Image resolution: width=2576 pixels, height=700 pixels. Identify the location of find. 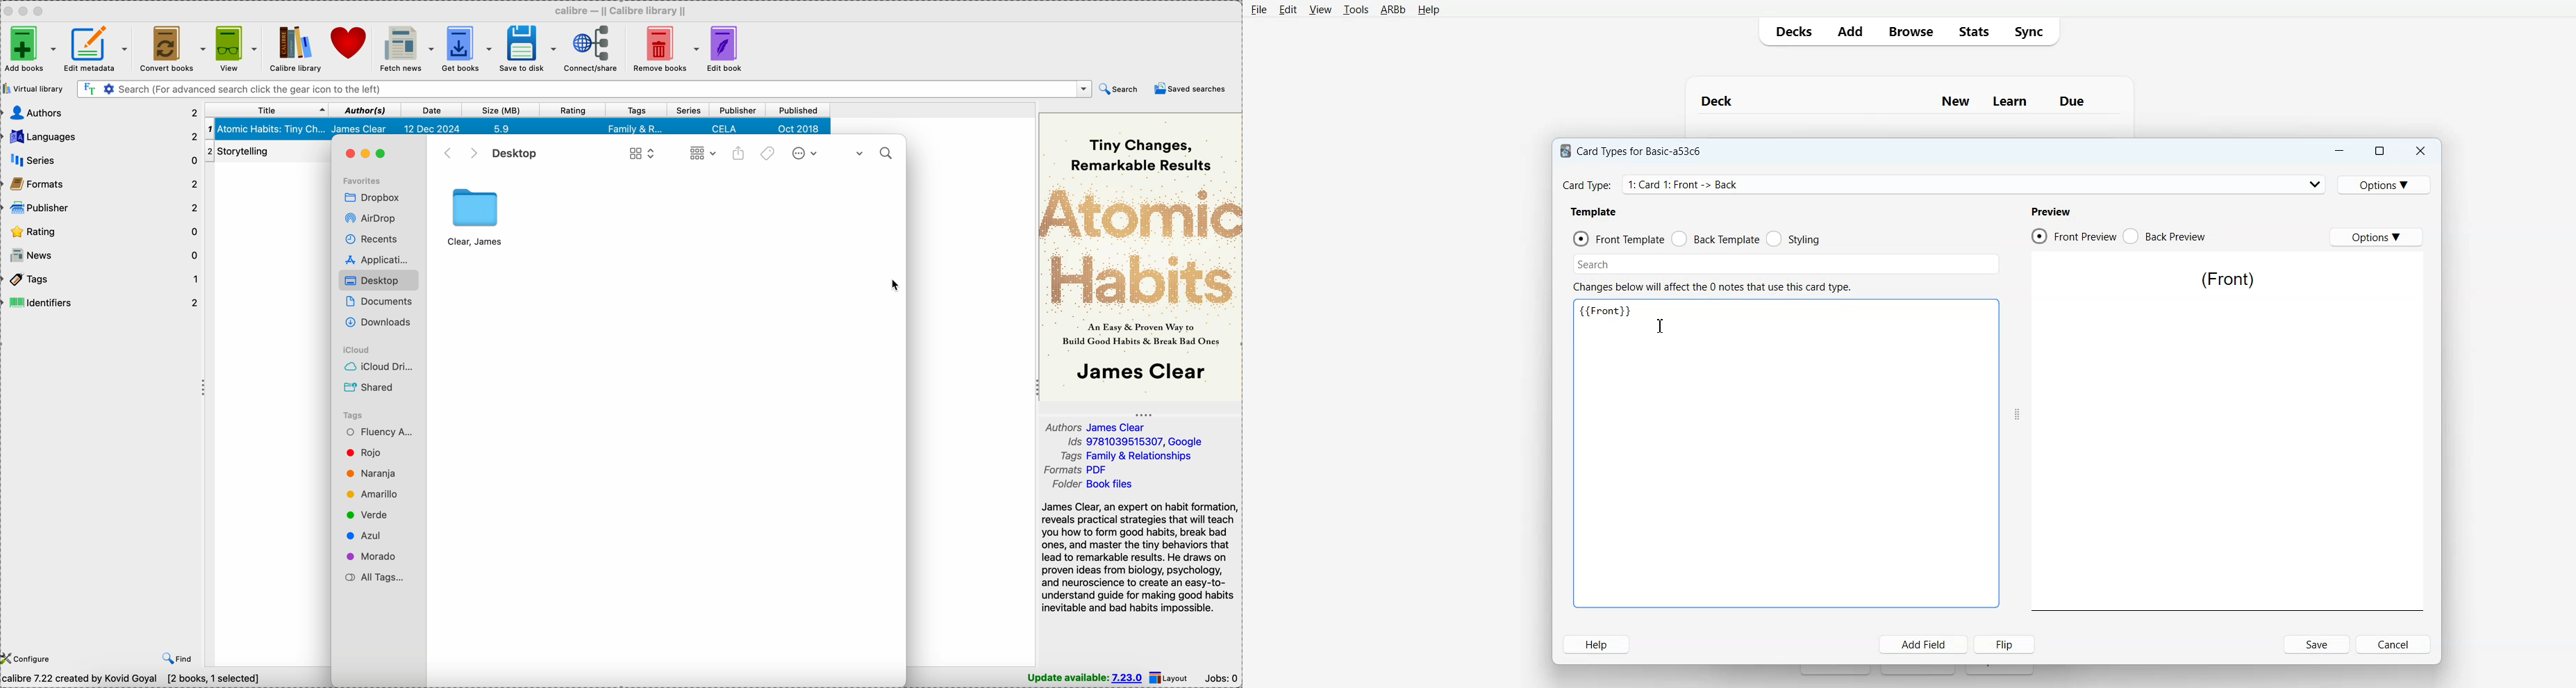
(179, 659).